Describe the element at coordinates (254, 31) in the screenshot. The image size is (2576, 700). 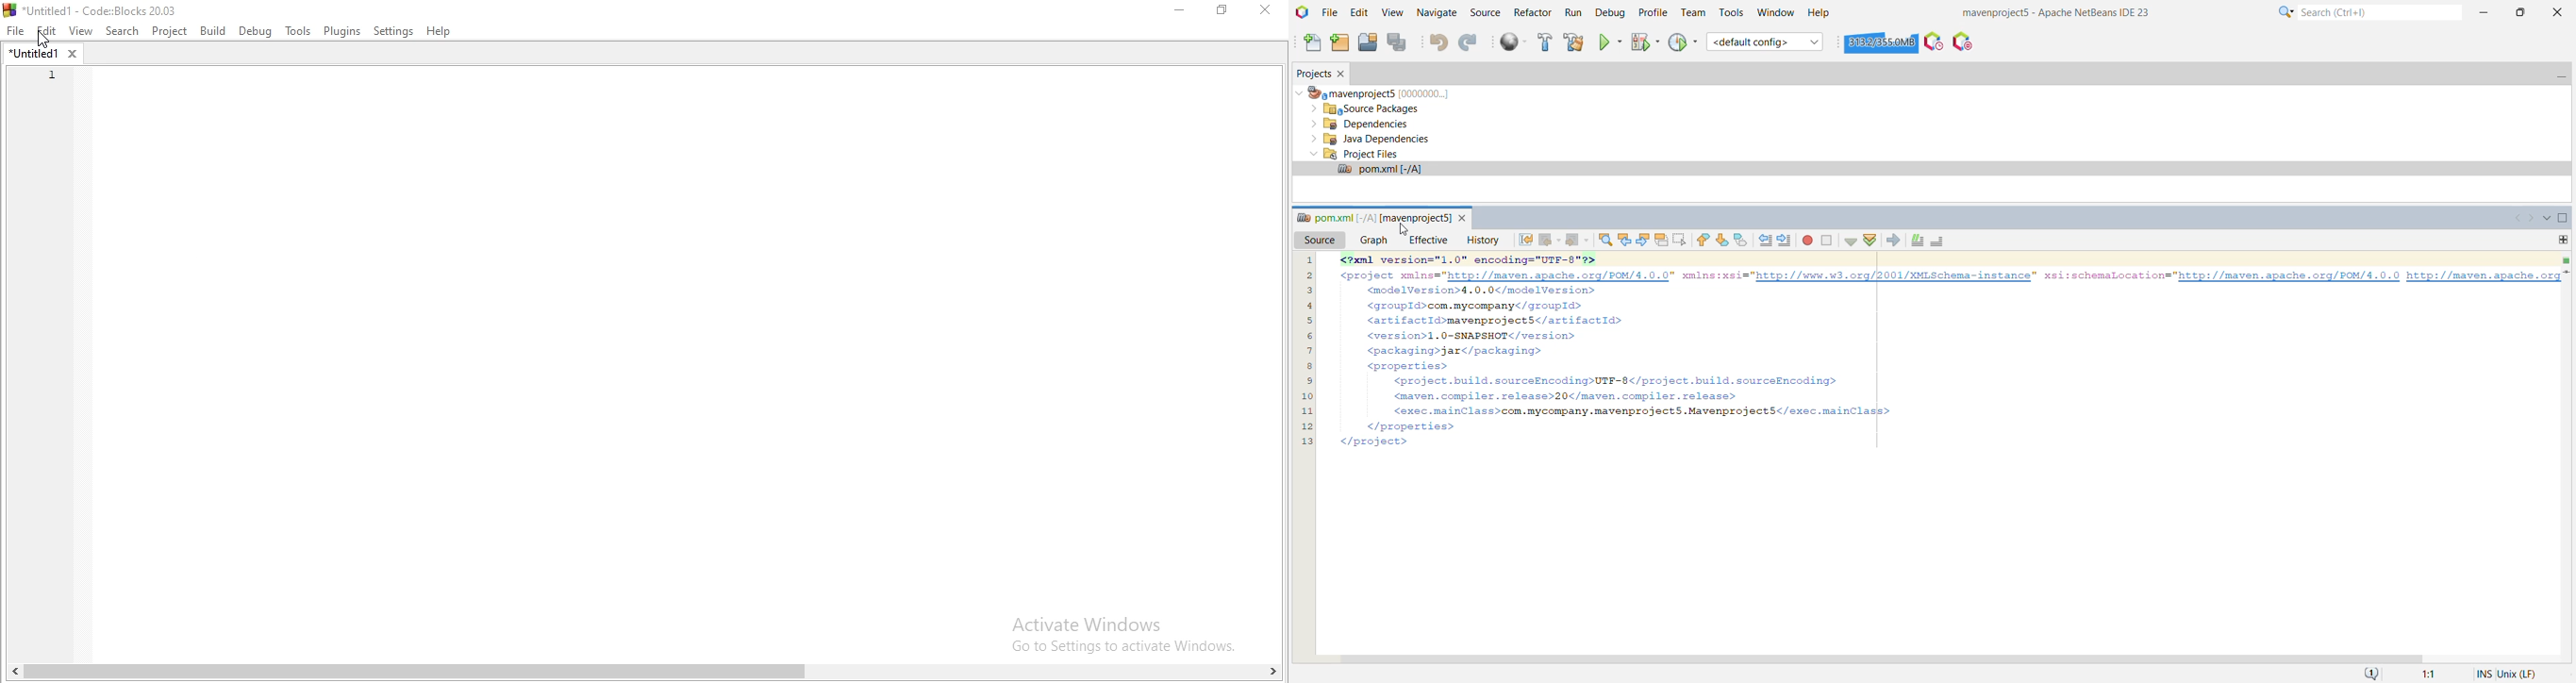
I see `debug` at that location.